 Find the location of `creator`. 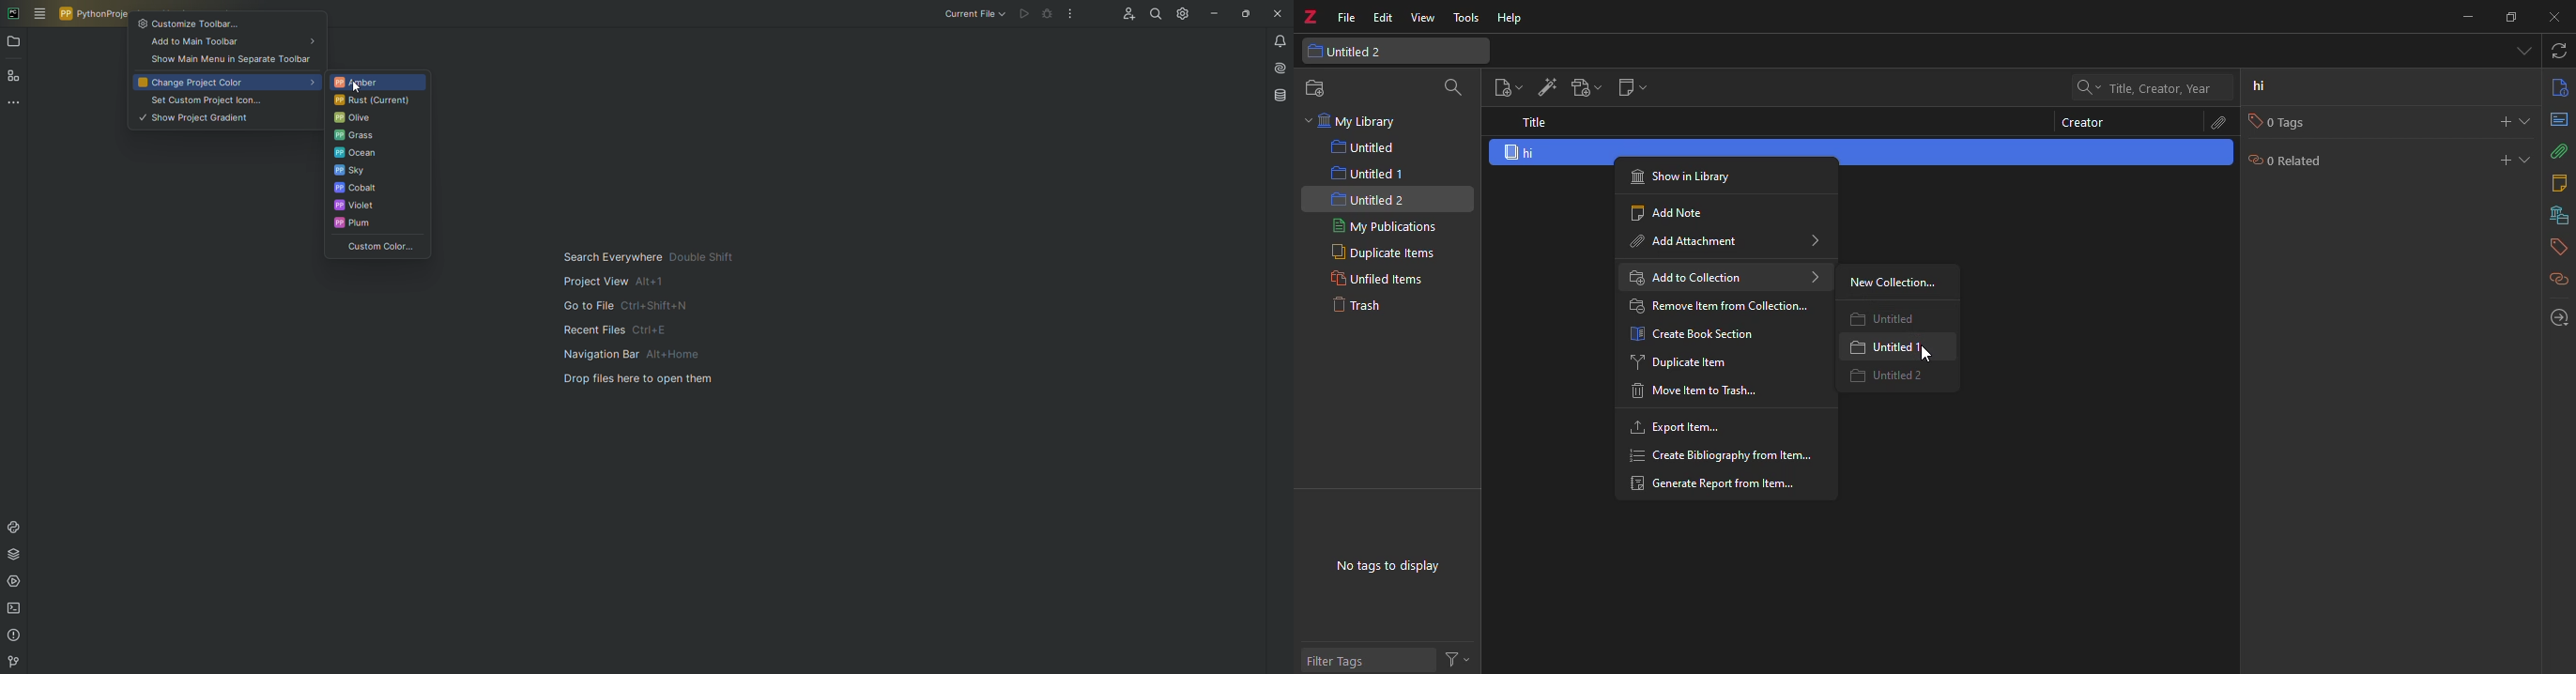

creator is located at coordinates (2086, 125).